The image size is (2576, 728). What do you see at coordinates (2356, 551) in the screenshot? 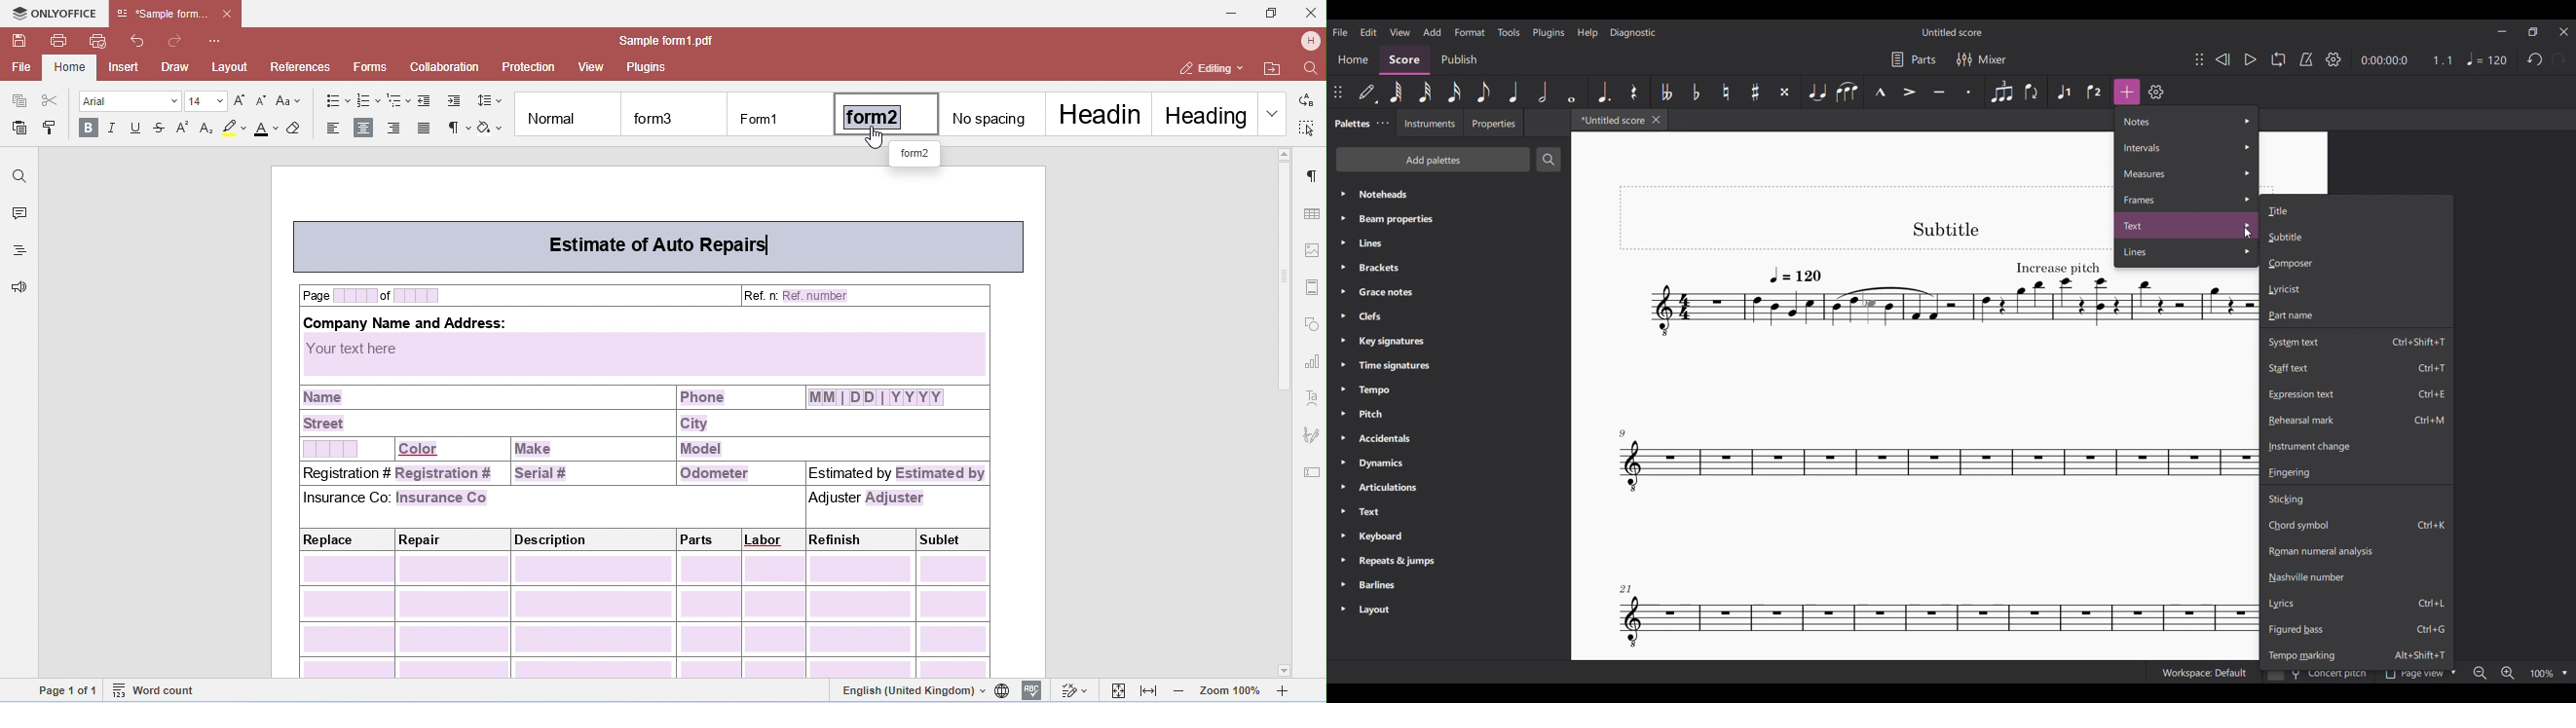
I see `Roman numeral analysis` at bounding box center [2356, 551].